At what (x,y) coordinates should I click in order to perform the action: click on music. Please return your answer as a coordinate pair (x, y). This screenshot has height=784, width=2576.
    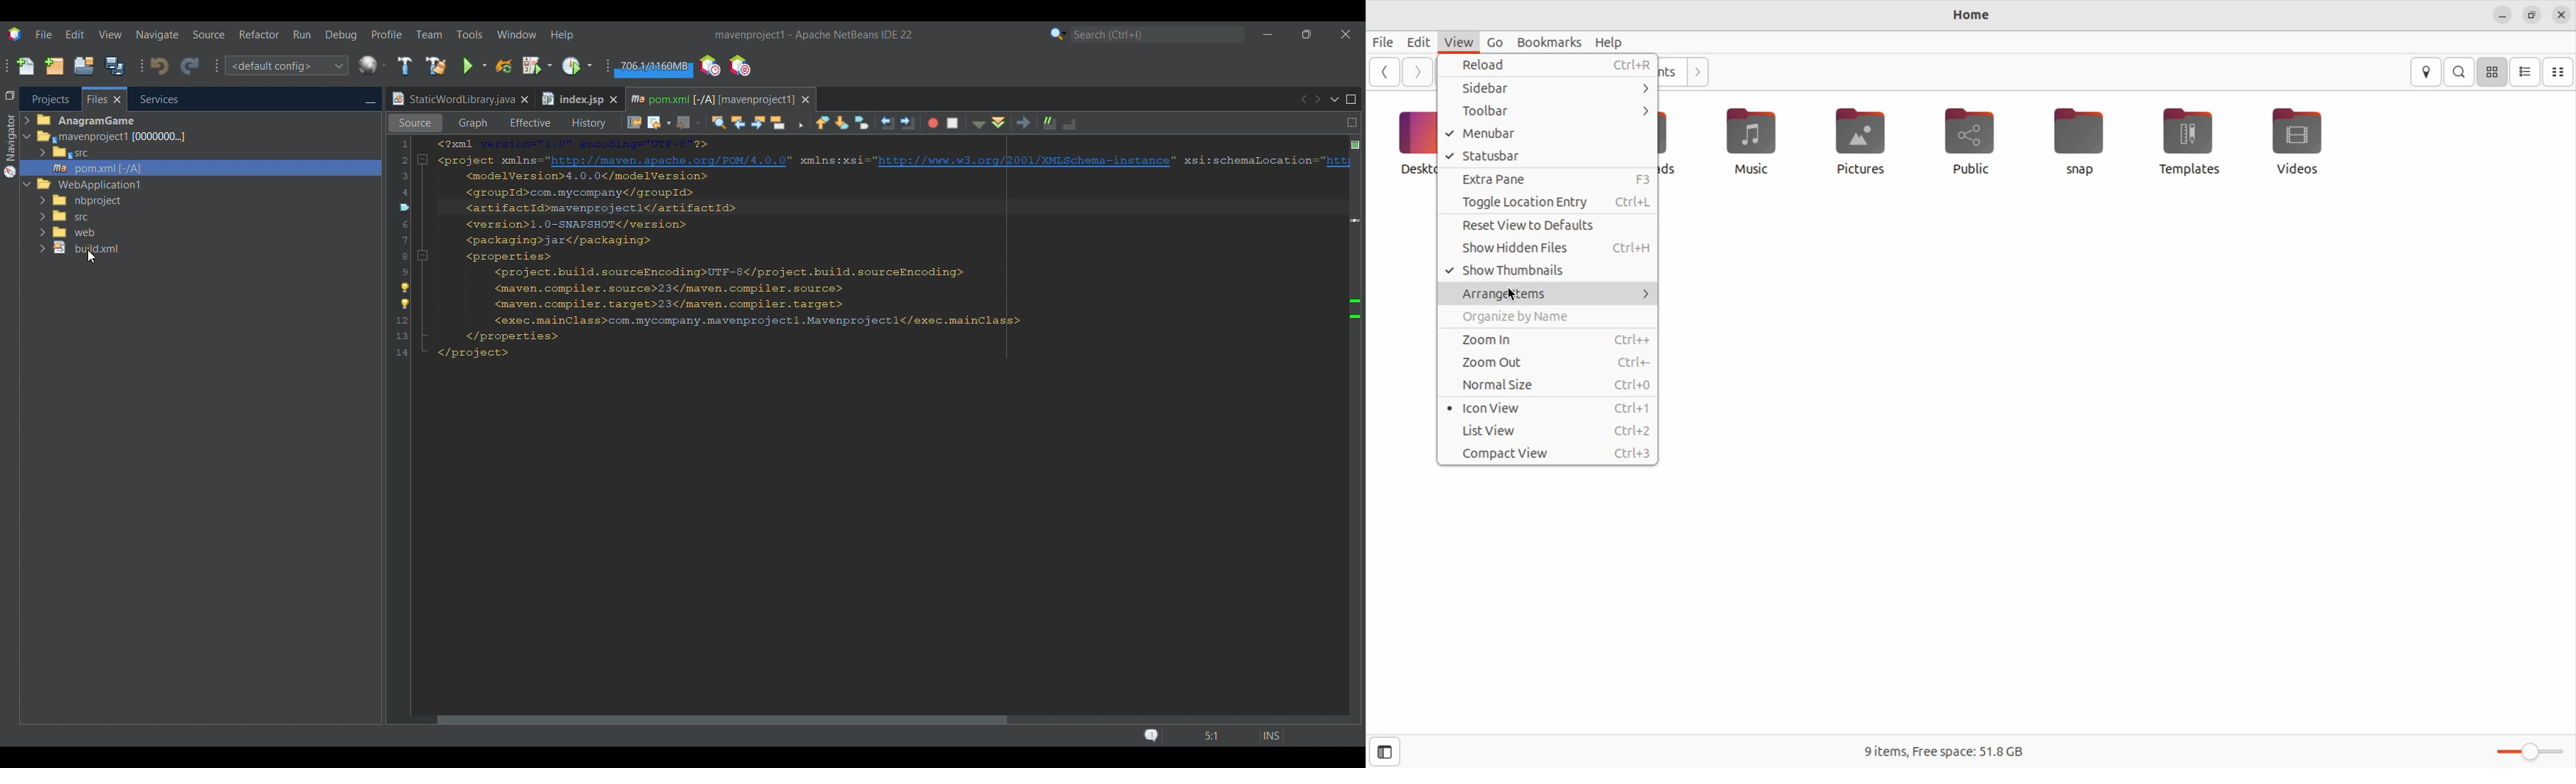
    Looking at the image, I should click on (1754, 143).